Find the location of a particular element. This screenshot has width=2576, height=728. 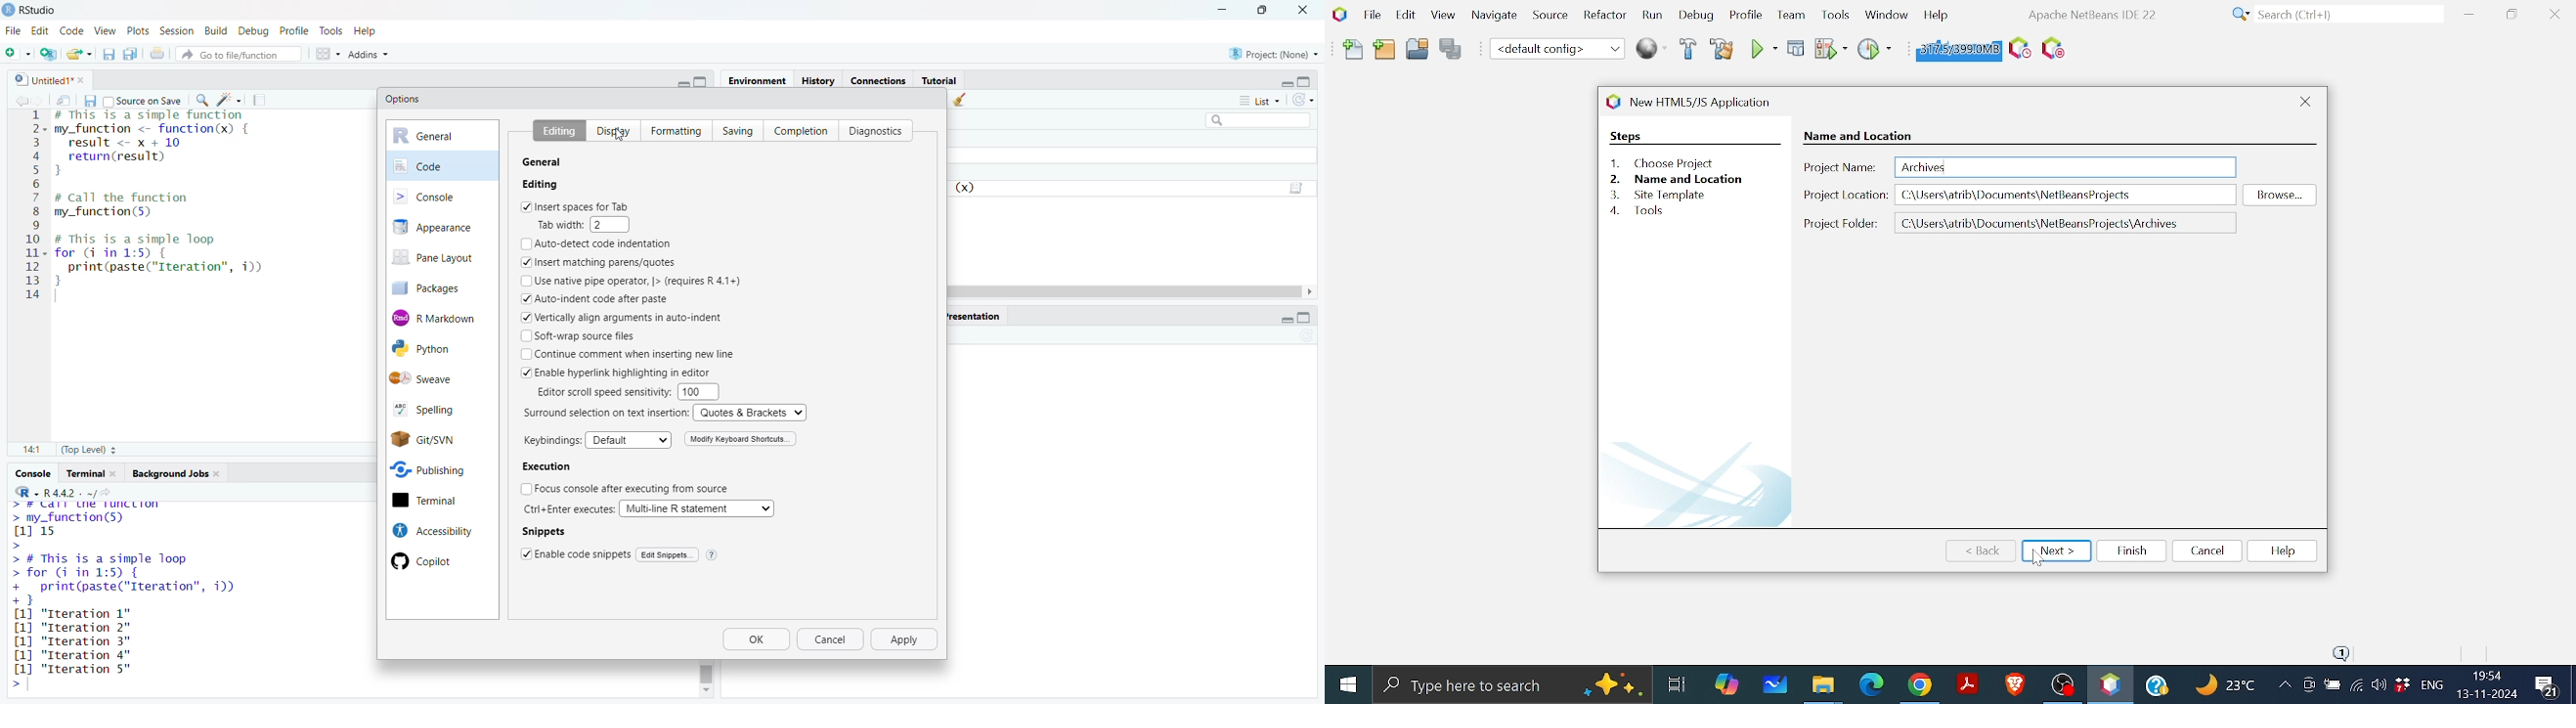

source on save is located at coordinates (143, 99).